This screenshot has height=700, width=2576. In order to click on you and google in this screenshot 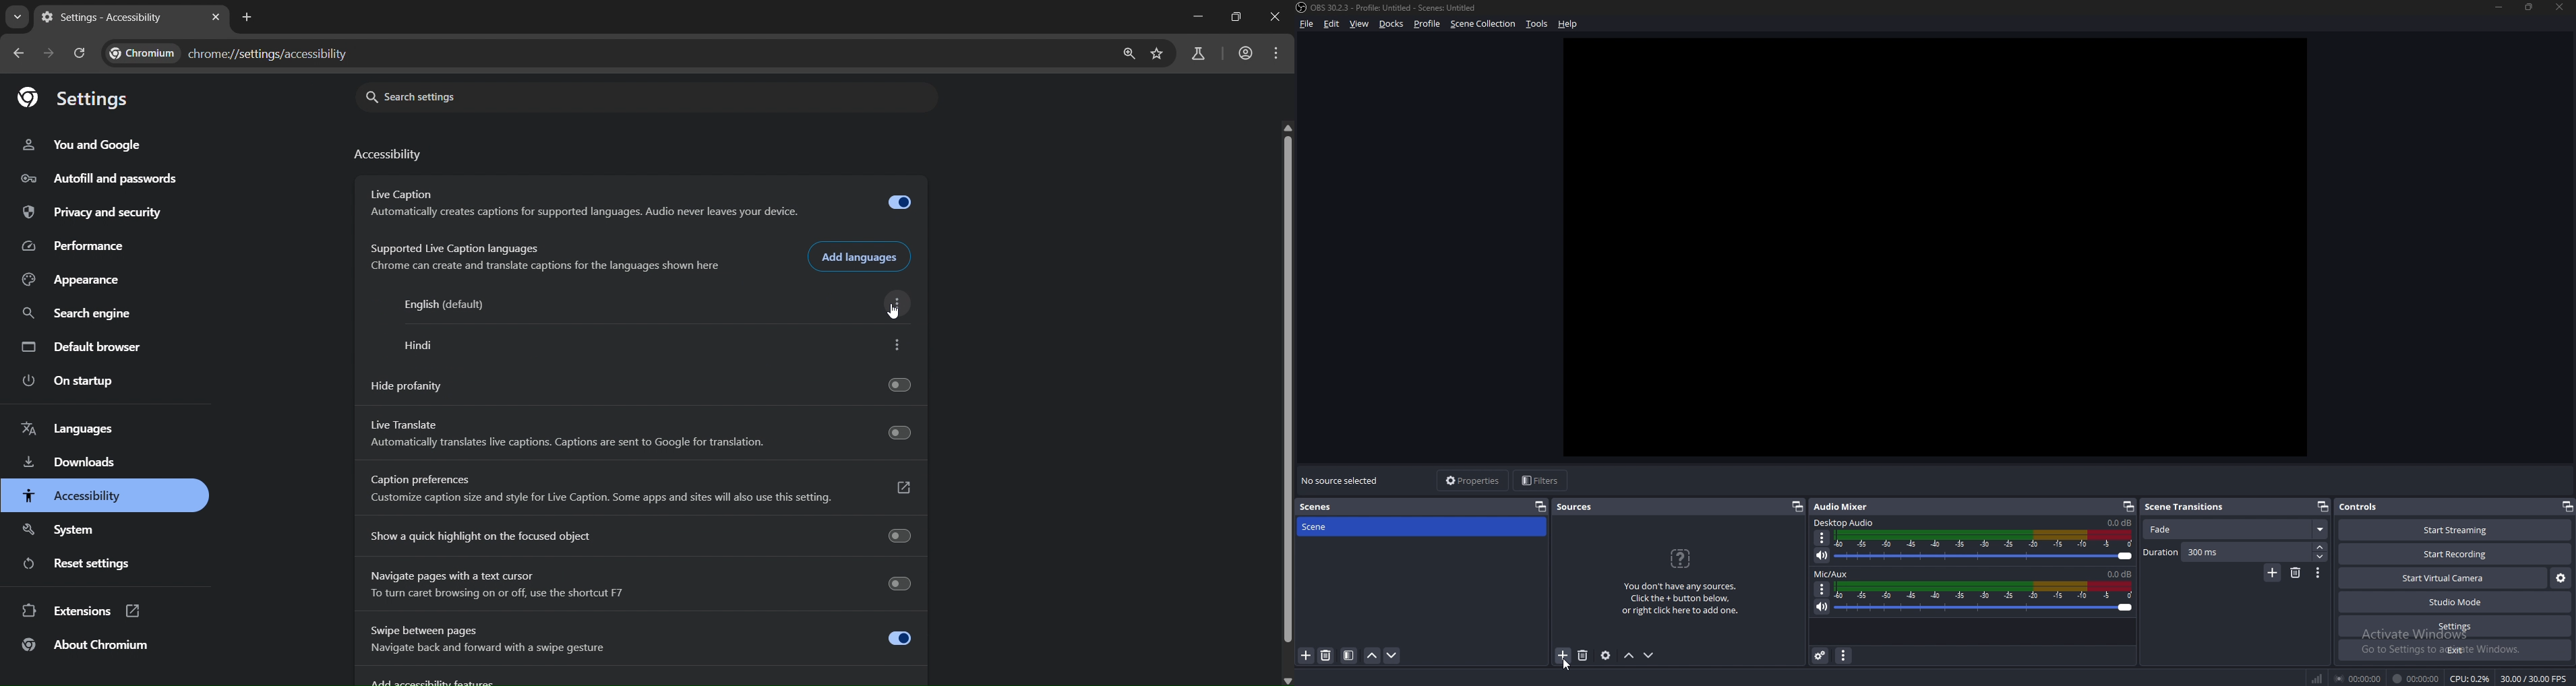, I will do `click(88, 148)`.